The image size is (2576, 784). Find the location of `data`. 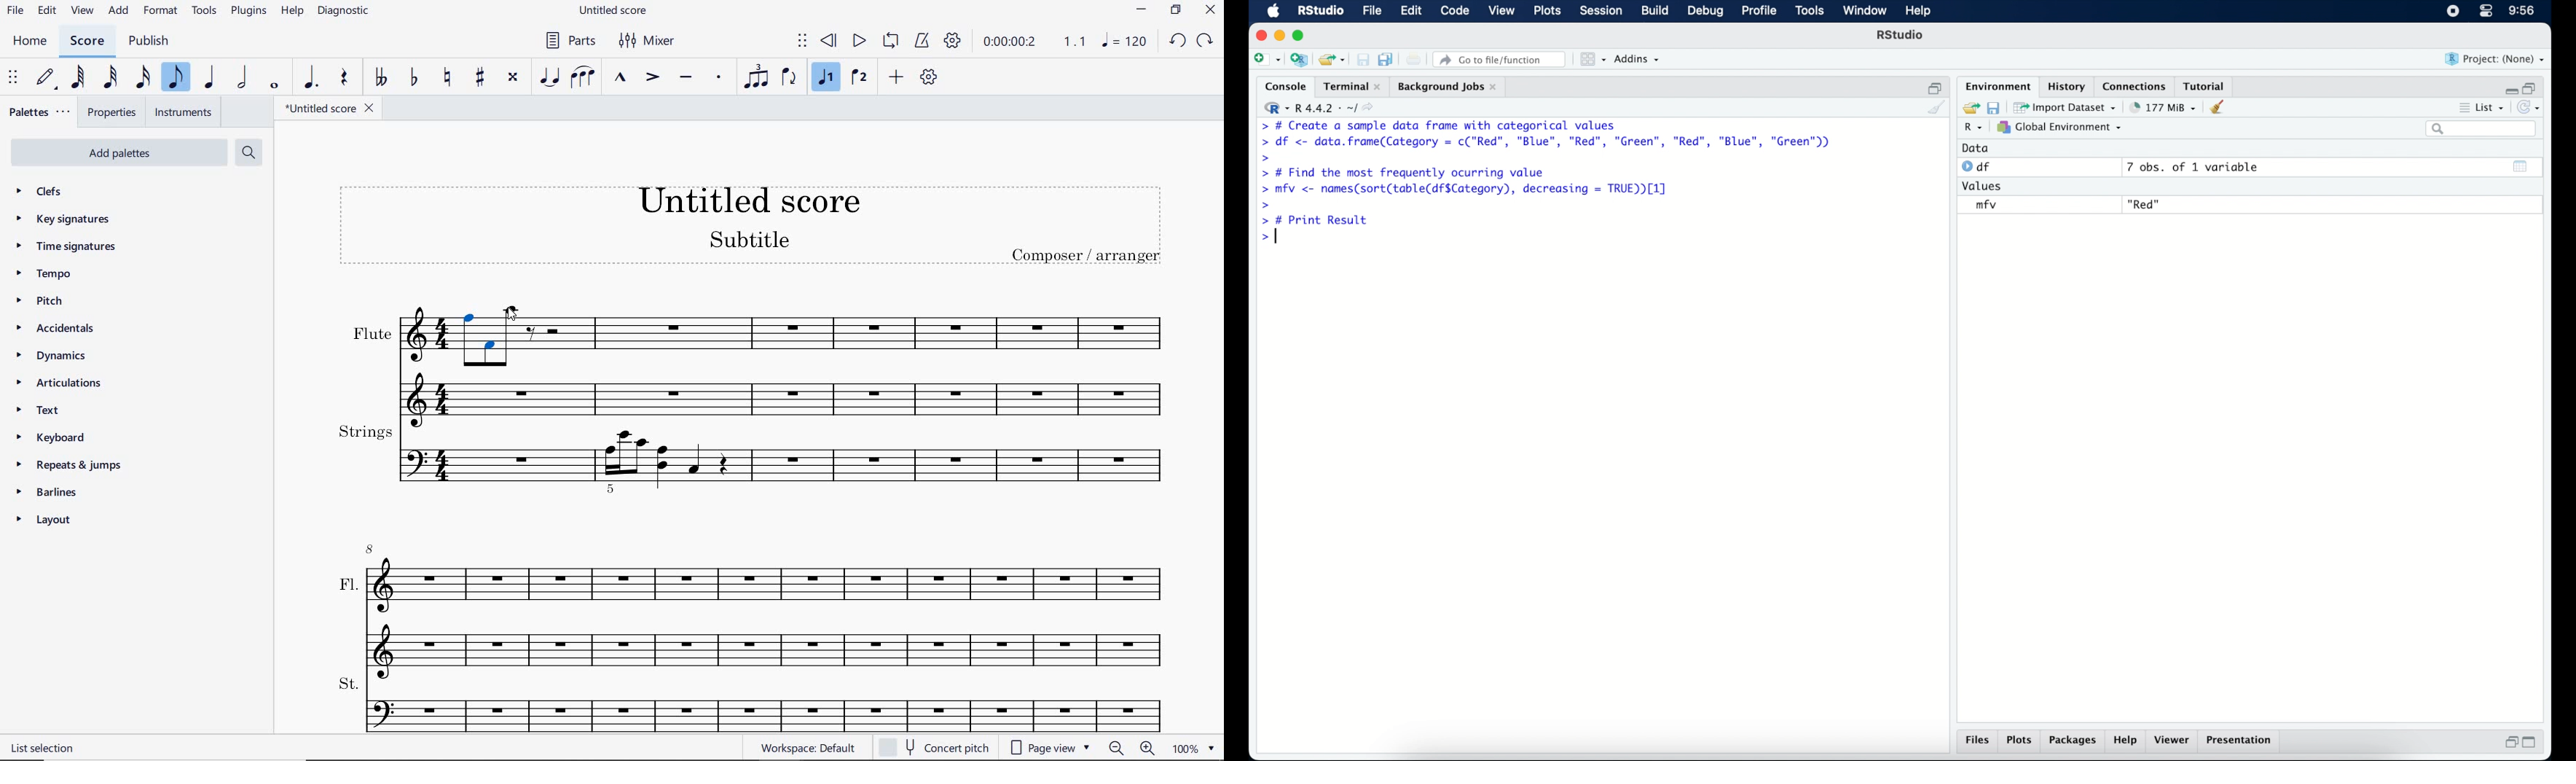

data is located at coordinates (1980, 148).